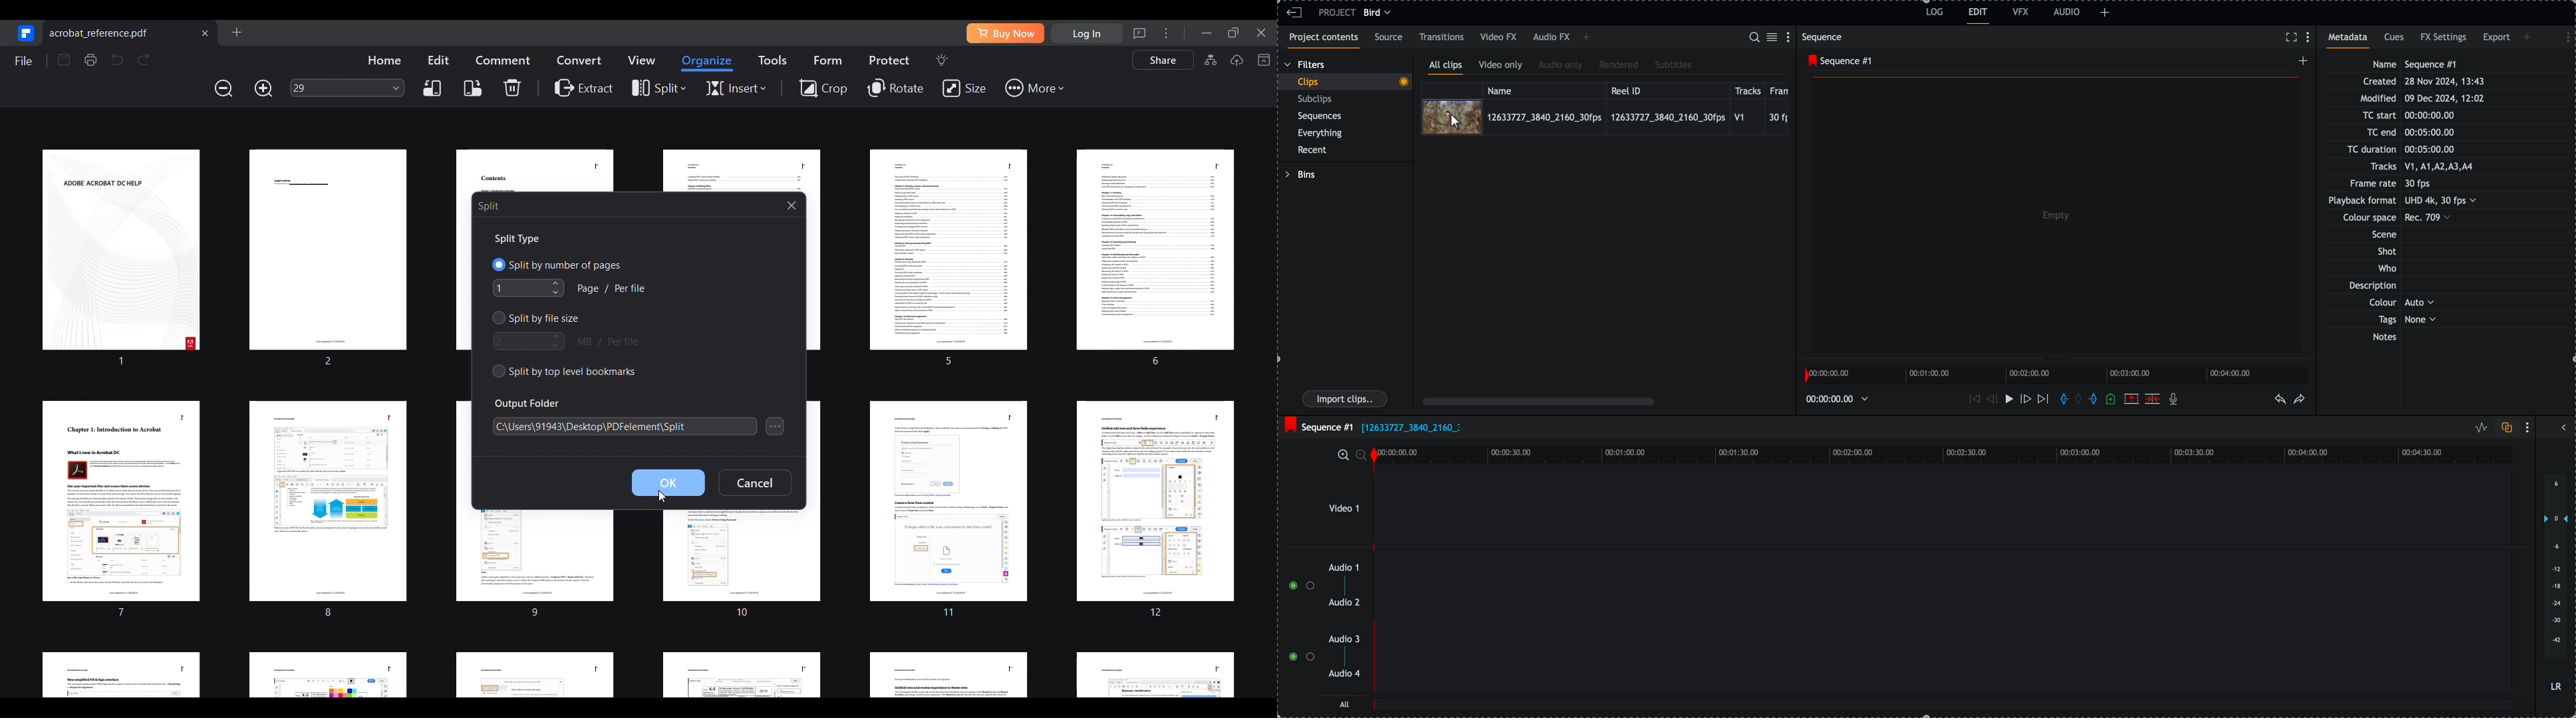 This screenshot has height=728, width=2576. What do you see at coordinates (2067, 12) in the screenshot?
I see `AUDIO` at bounding box center [2067, 12].